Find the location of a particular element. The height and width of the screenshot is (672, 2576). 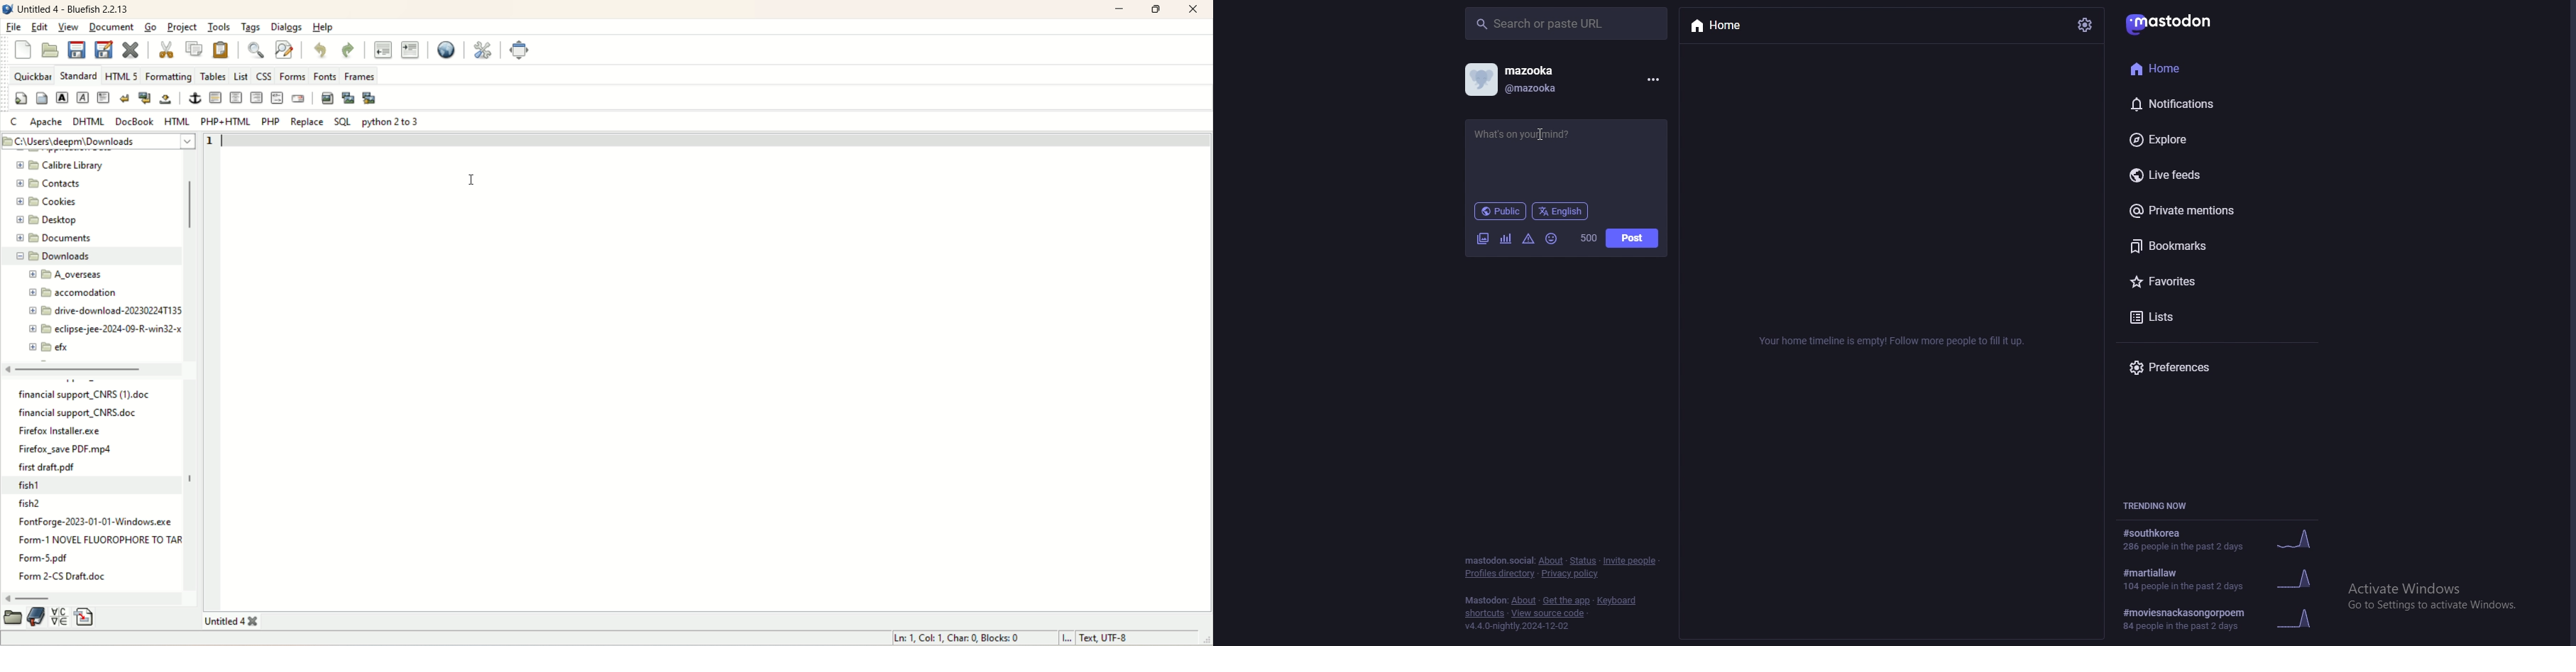

go is located at coordinates (150, 28).